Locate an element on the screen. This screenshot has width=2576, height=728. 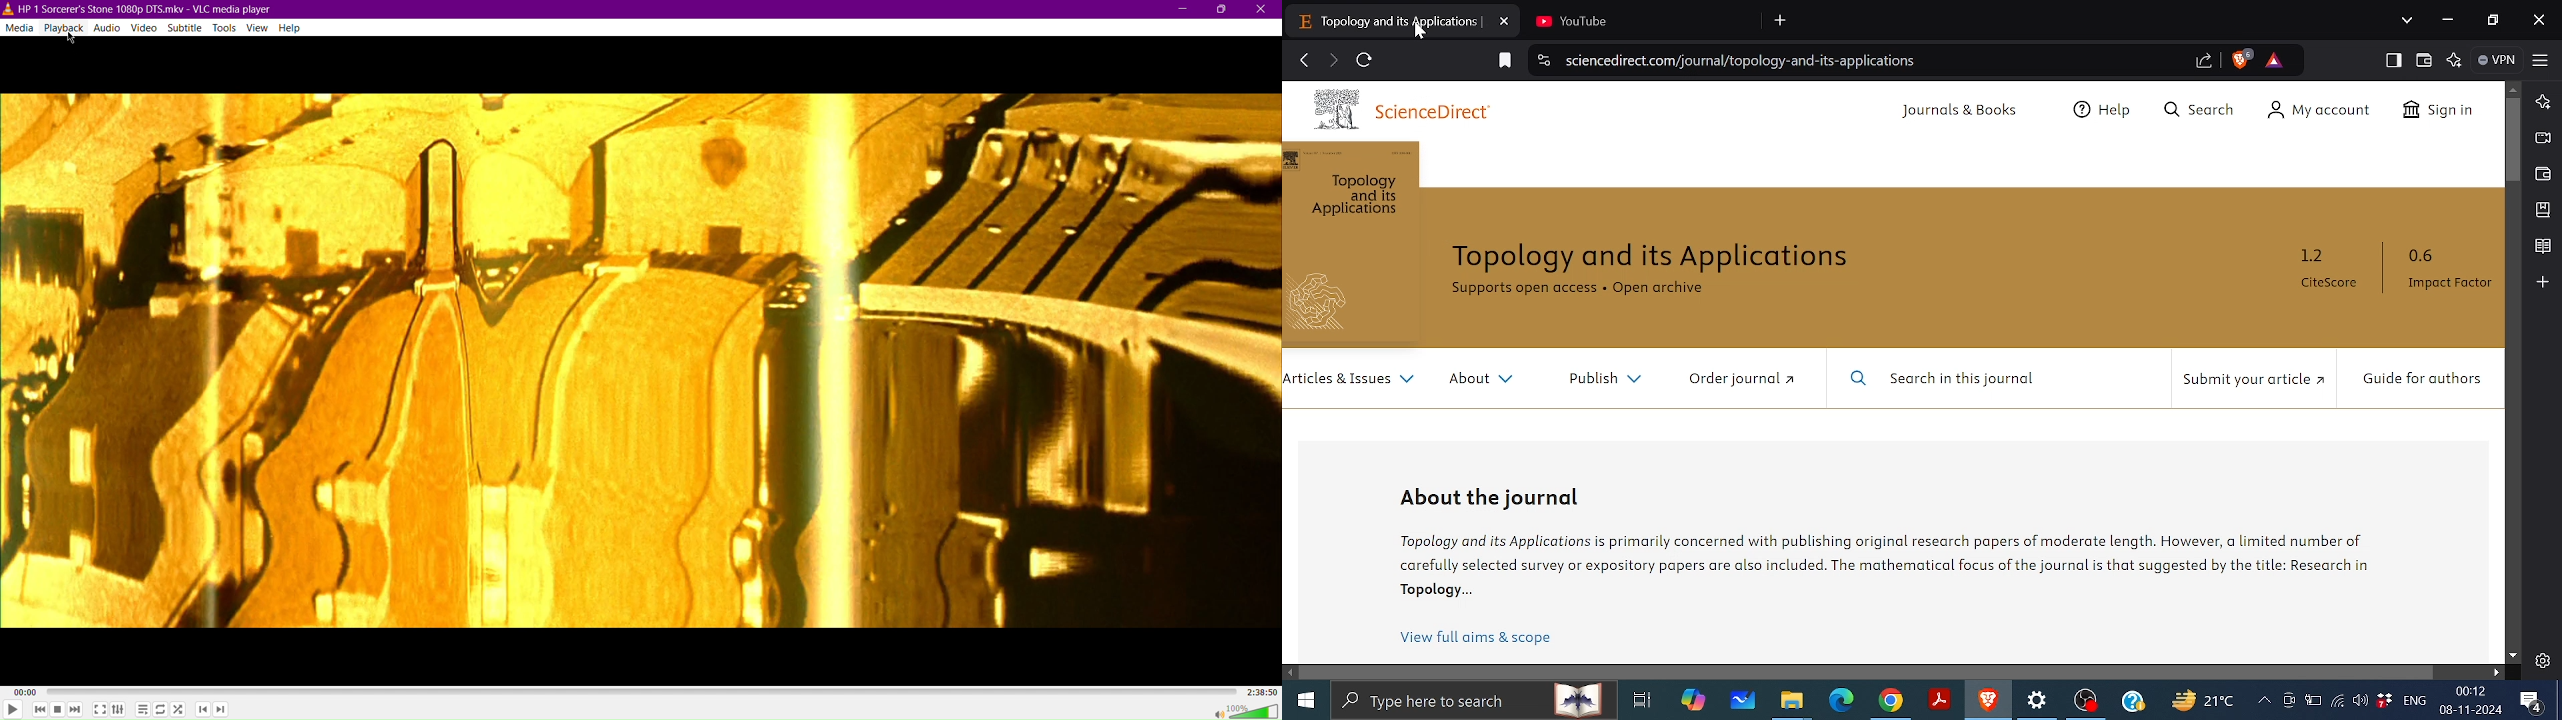
Web address of the current page is located at coordinates (1747, 61).